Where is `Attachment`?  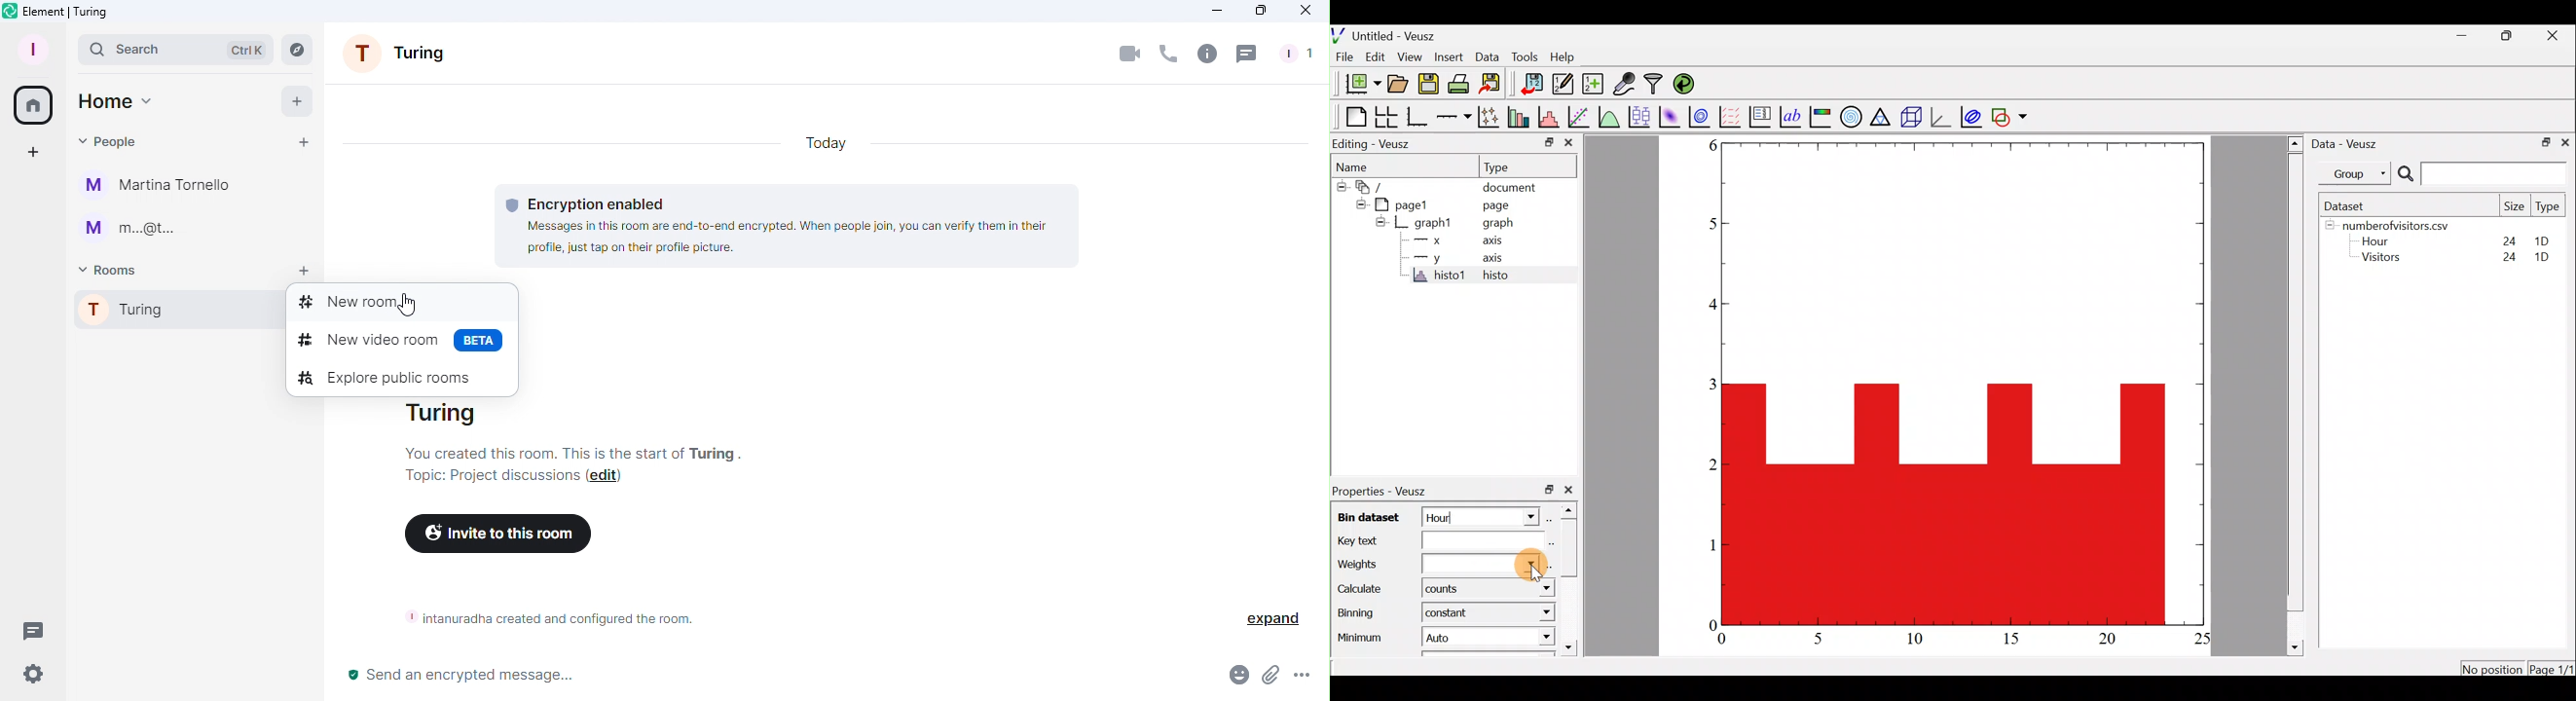
Attachment is located at coordinates (1270, 681).